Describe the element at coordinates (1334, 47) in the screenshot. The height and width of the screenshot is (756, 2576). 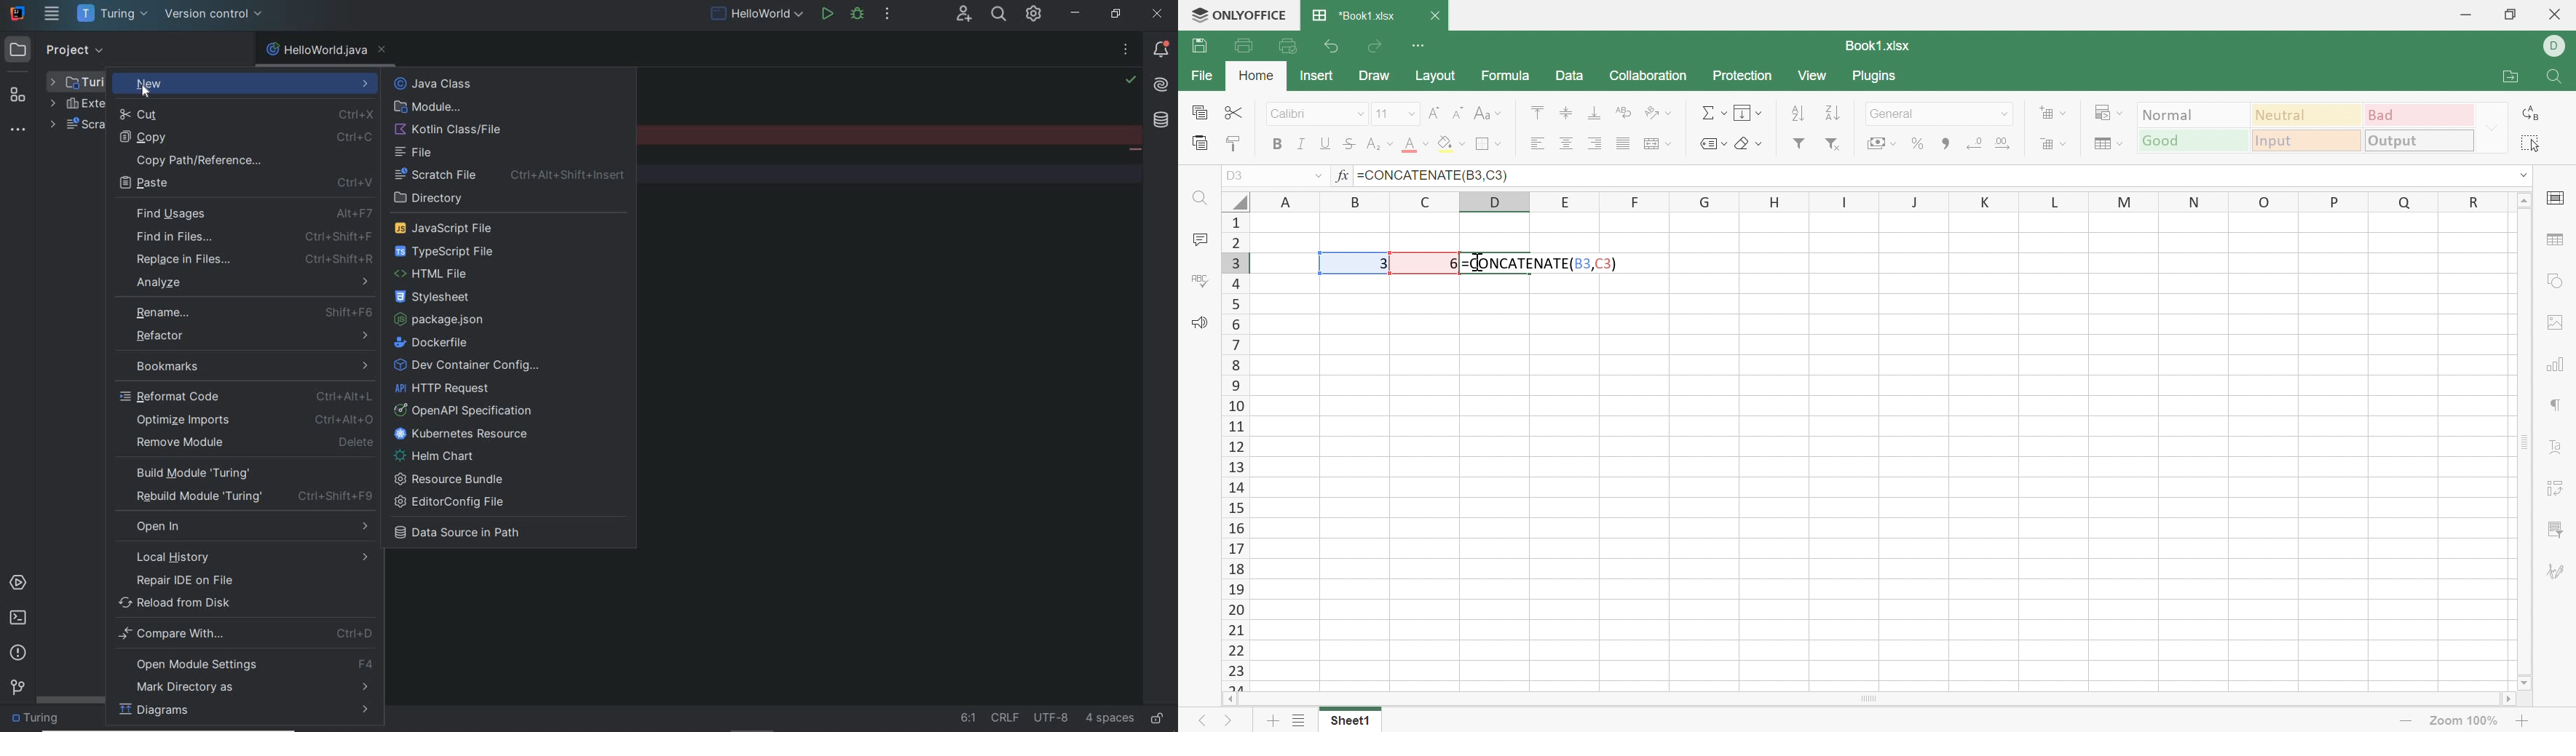
I see `Undo` at that location.